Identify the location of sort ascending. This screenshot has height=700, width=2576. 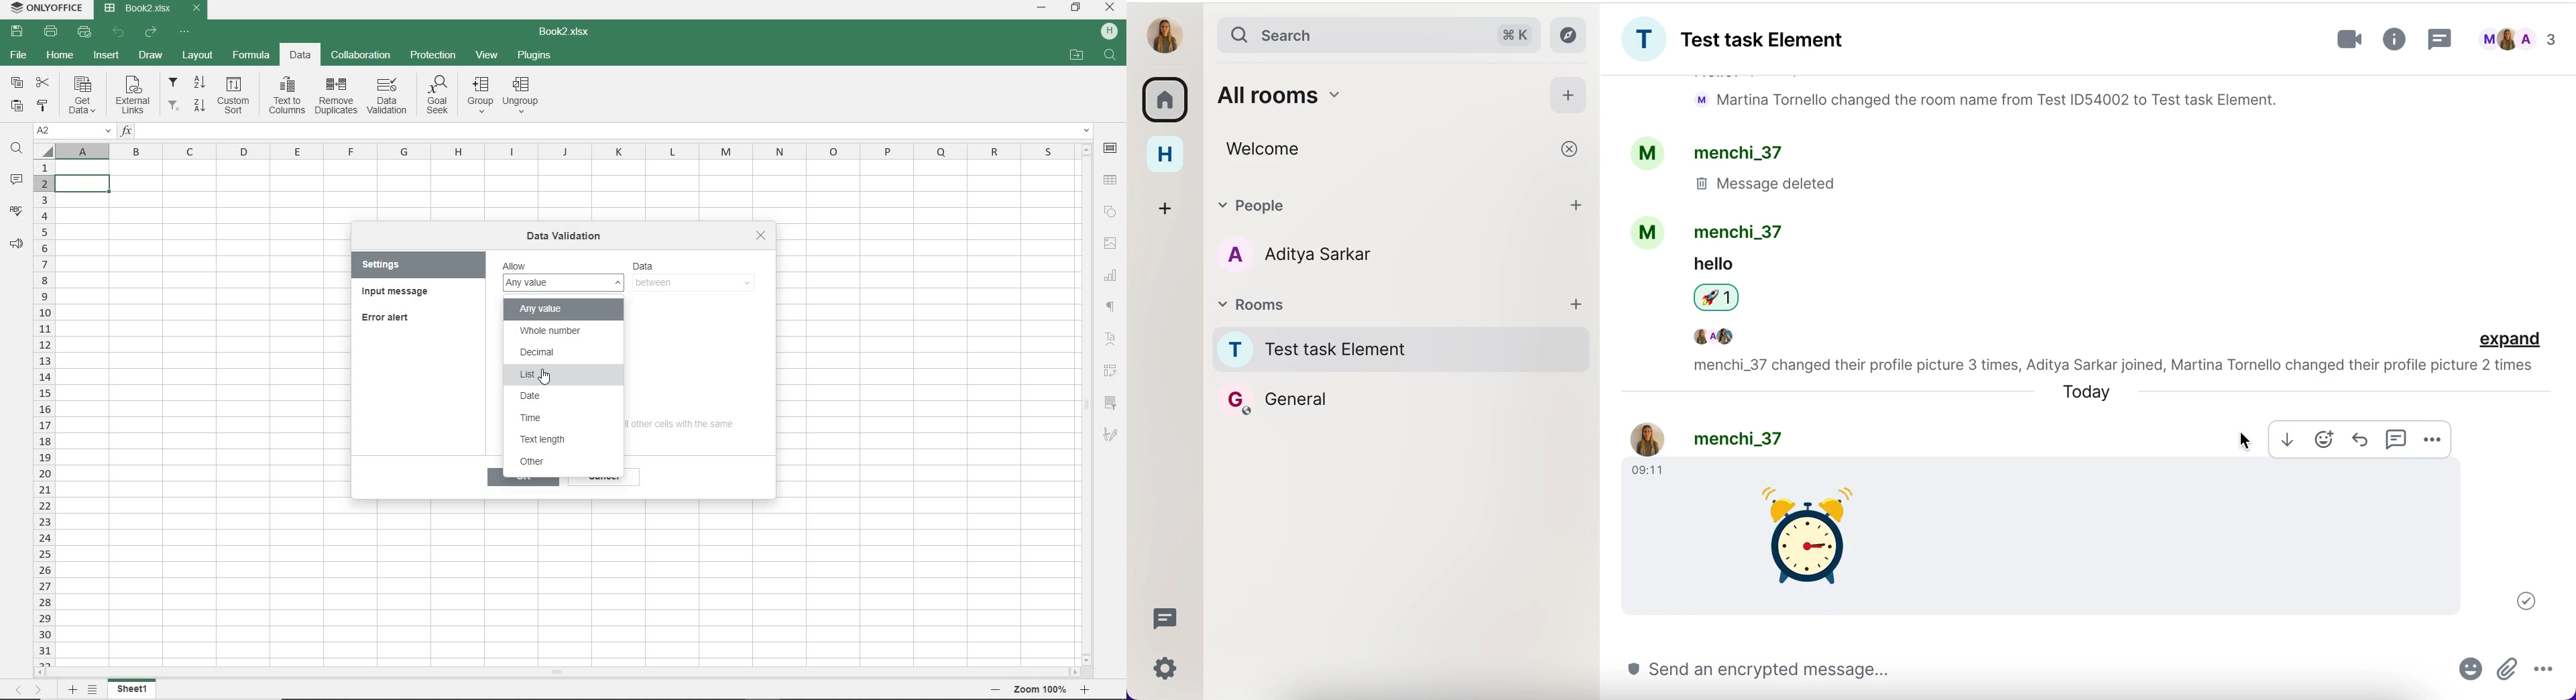
(202, 83).